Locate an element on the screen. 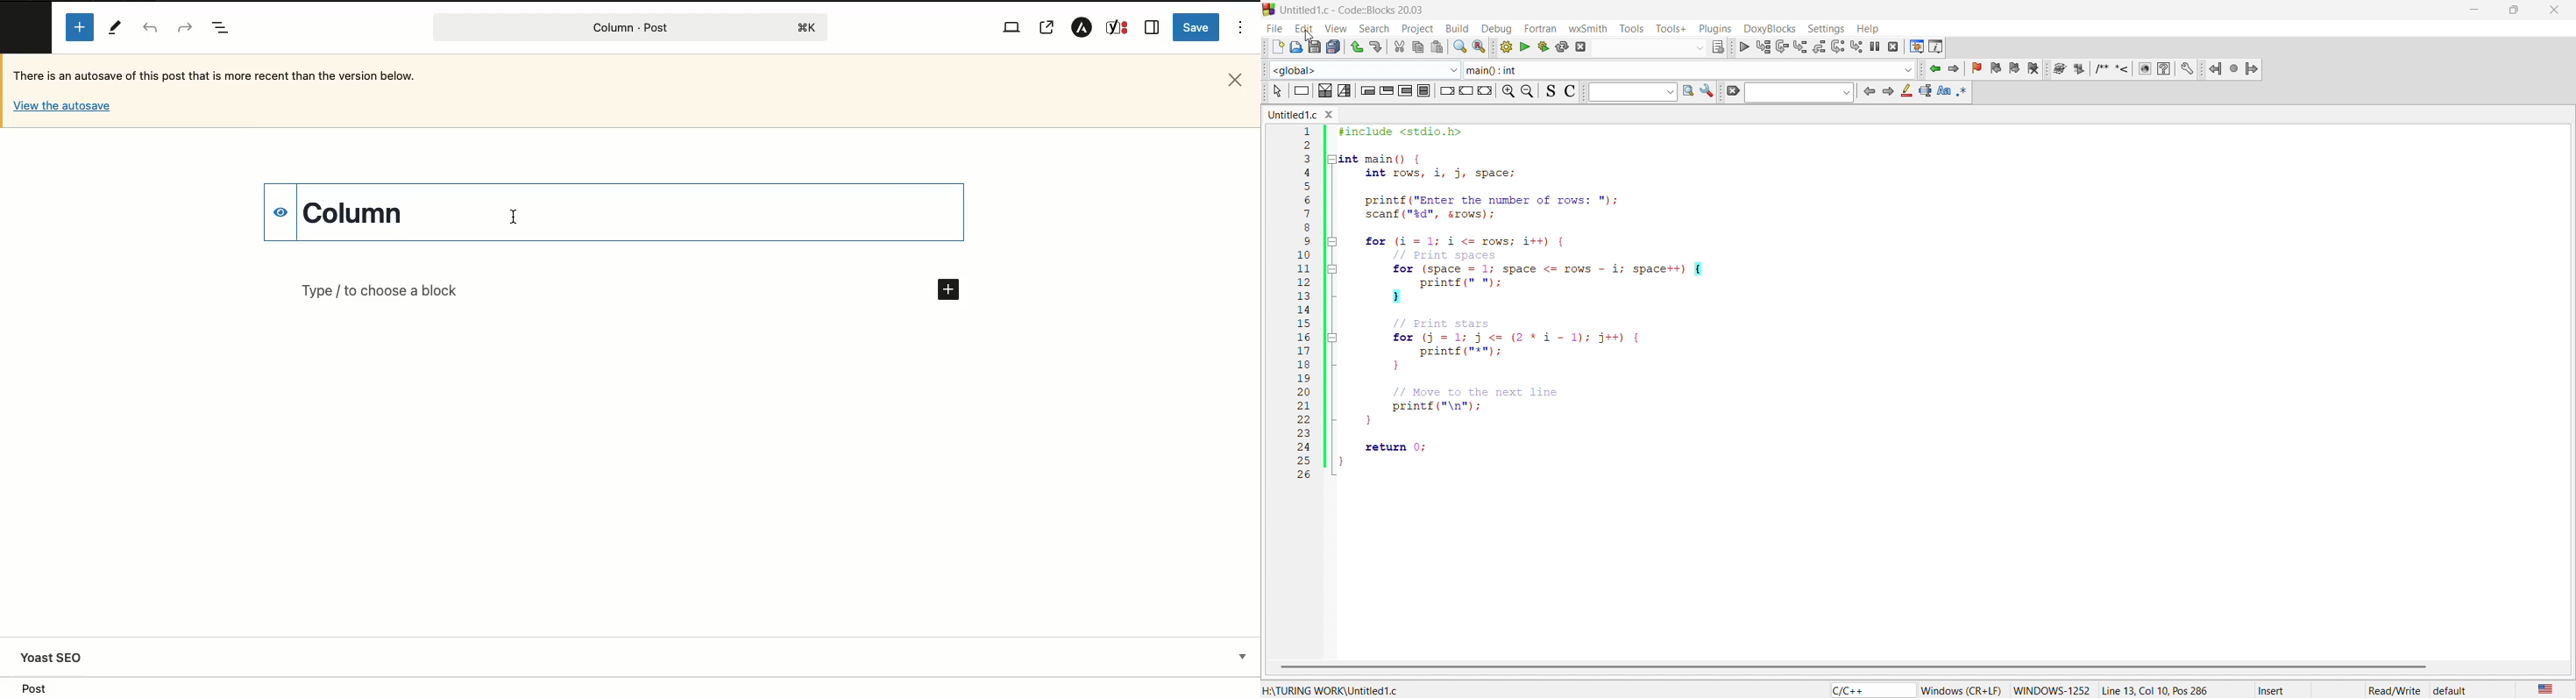 The image size is (2576, 700). minimize is located at coordinates (2473, 8).